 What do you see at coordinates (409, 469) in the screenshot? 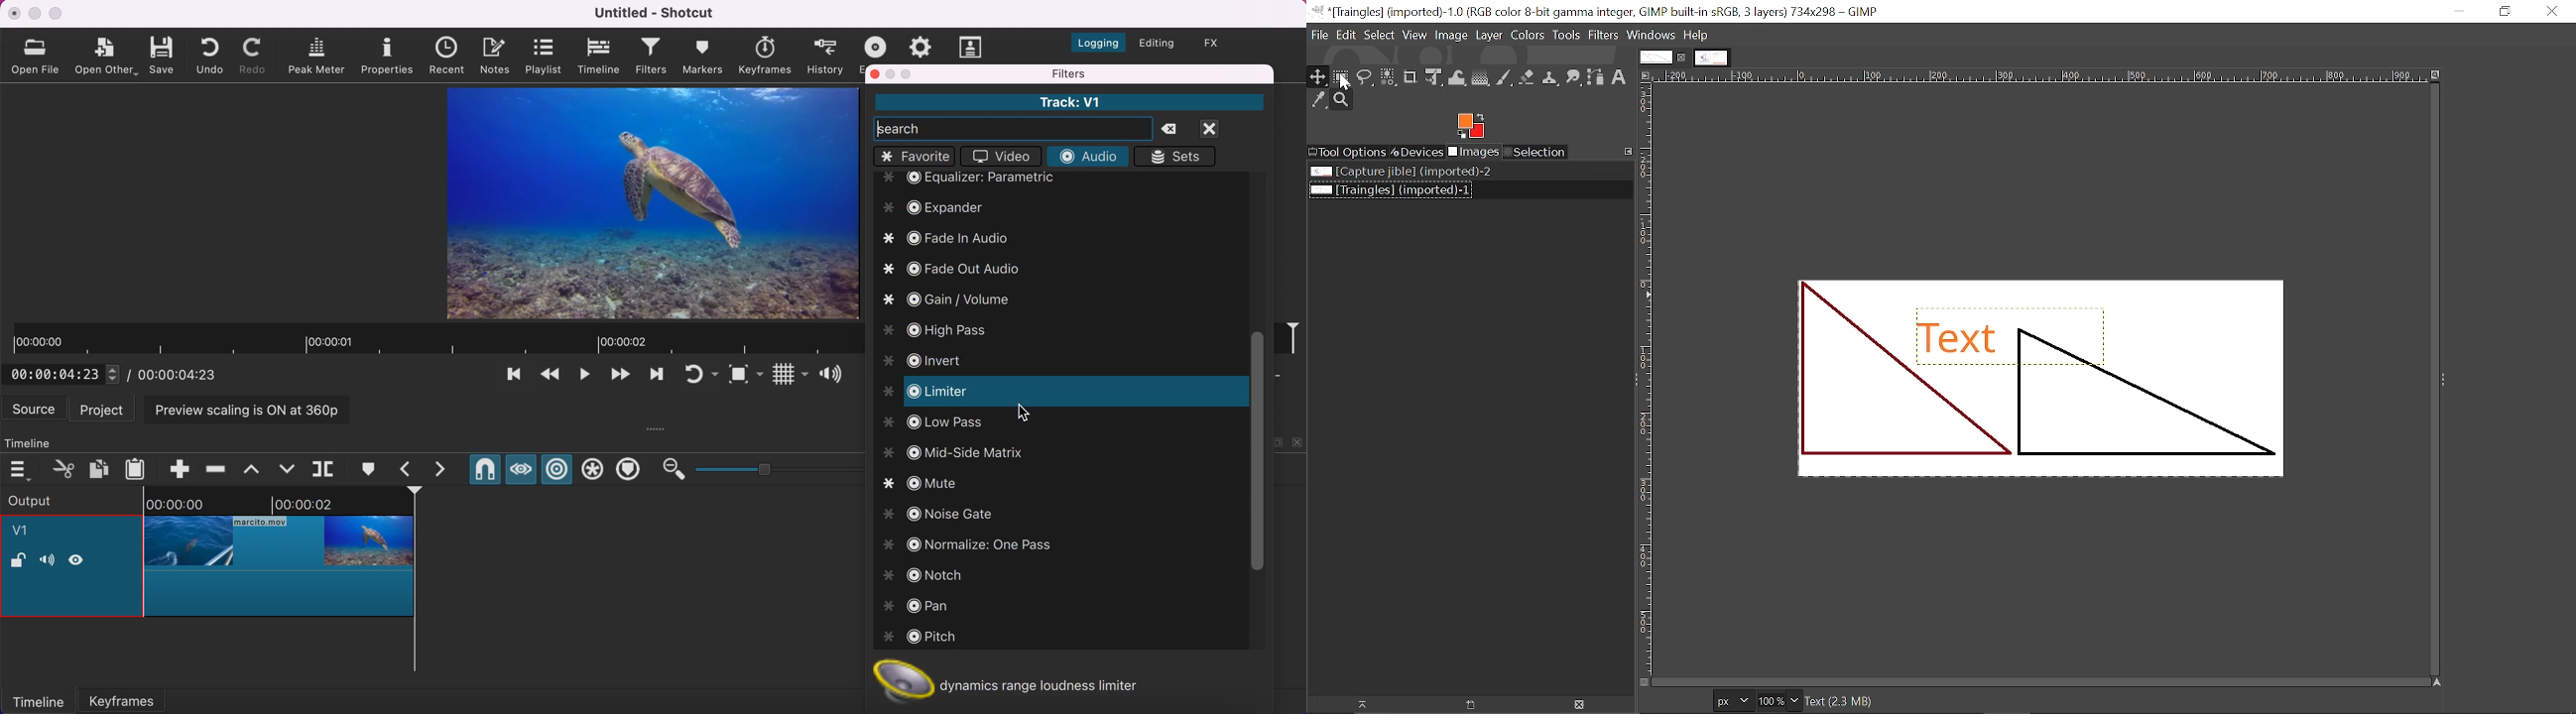
I see `previous marker` at bounding box center [409, 469].